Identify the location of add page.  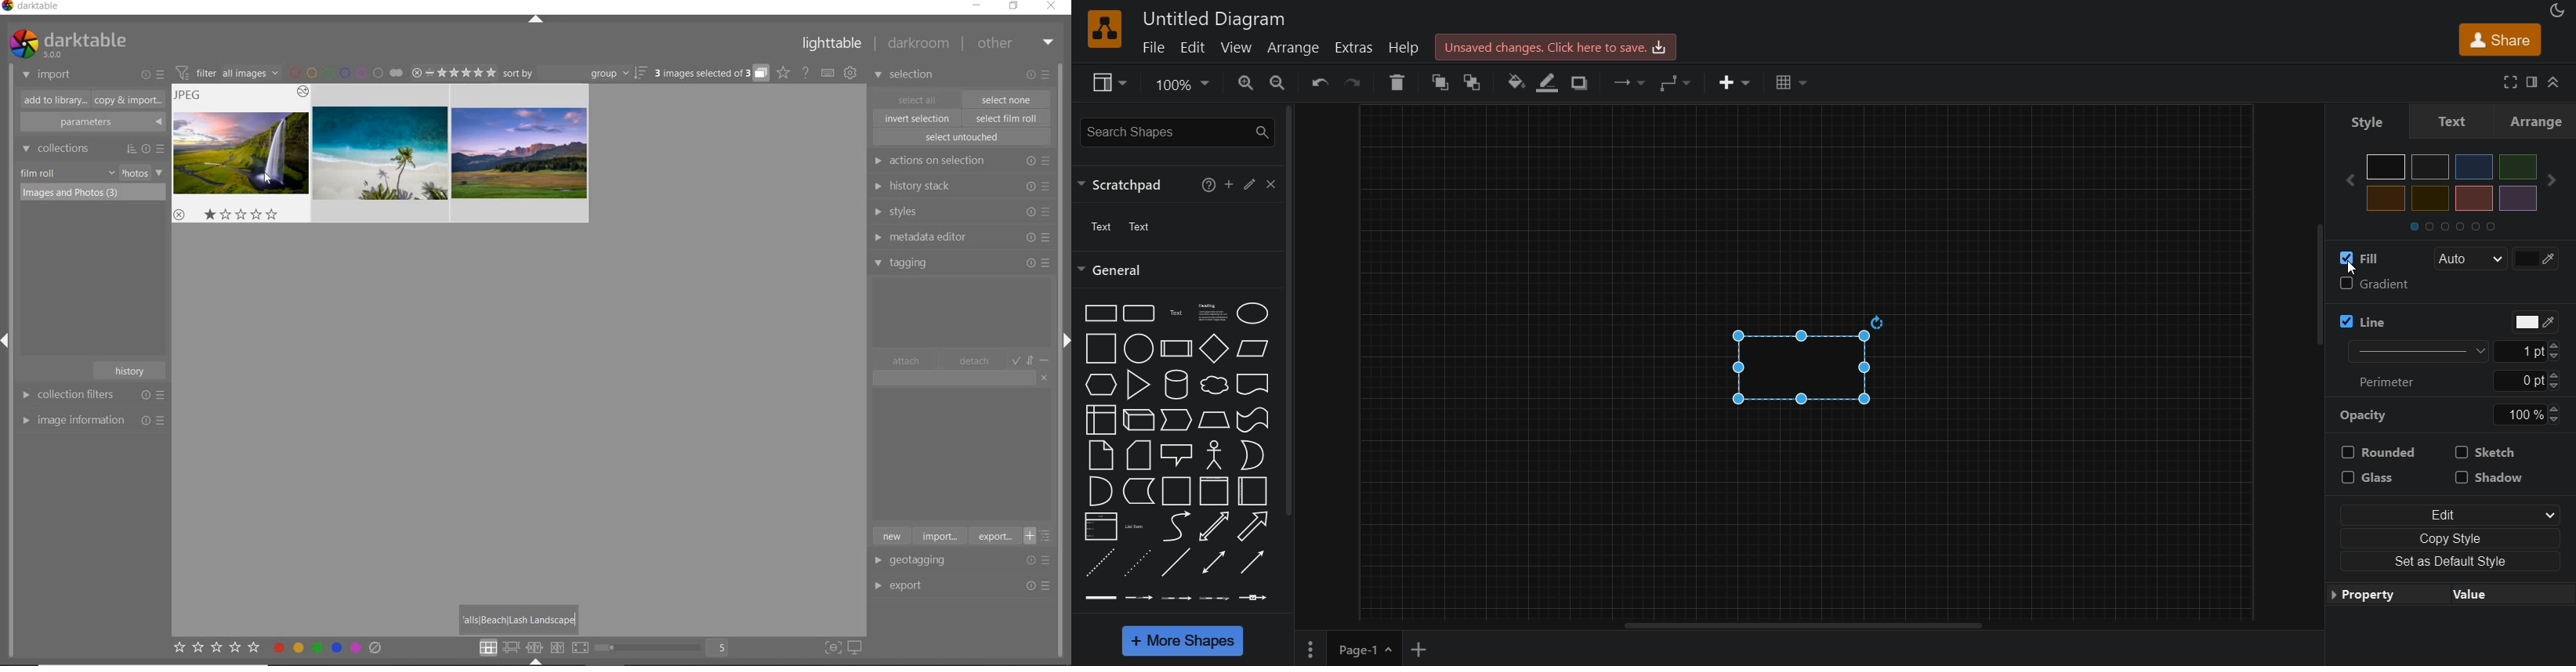
(1421, 648).